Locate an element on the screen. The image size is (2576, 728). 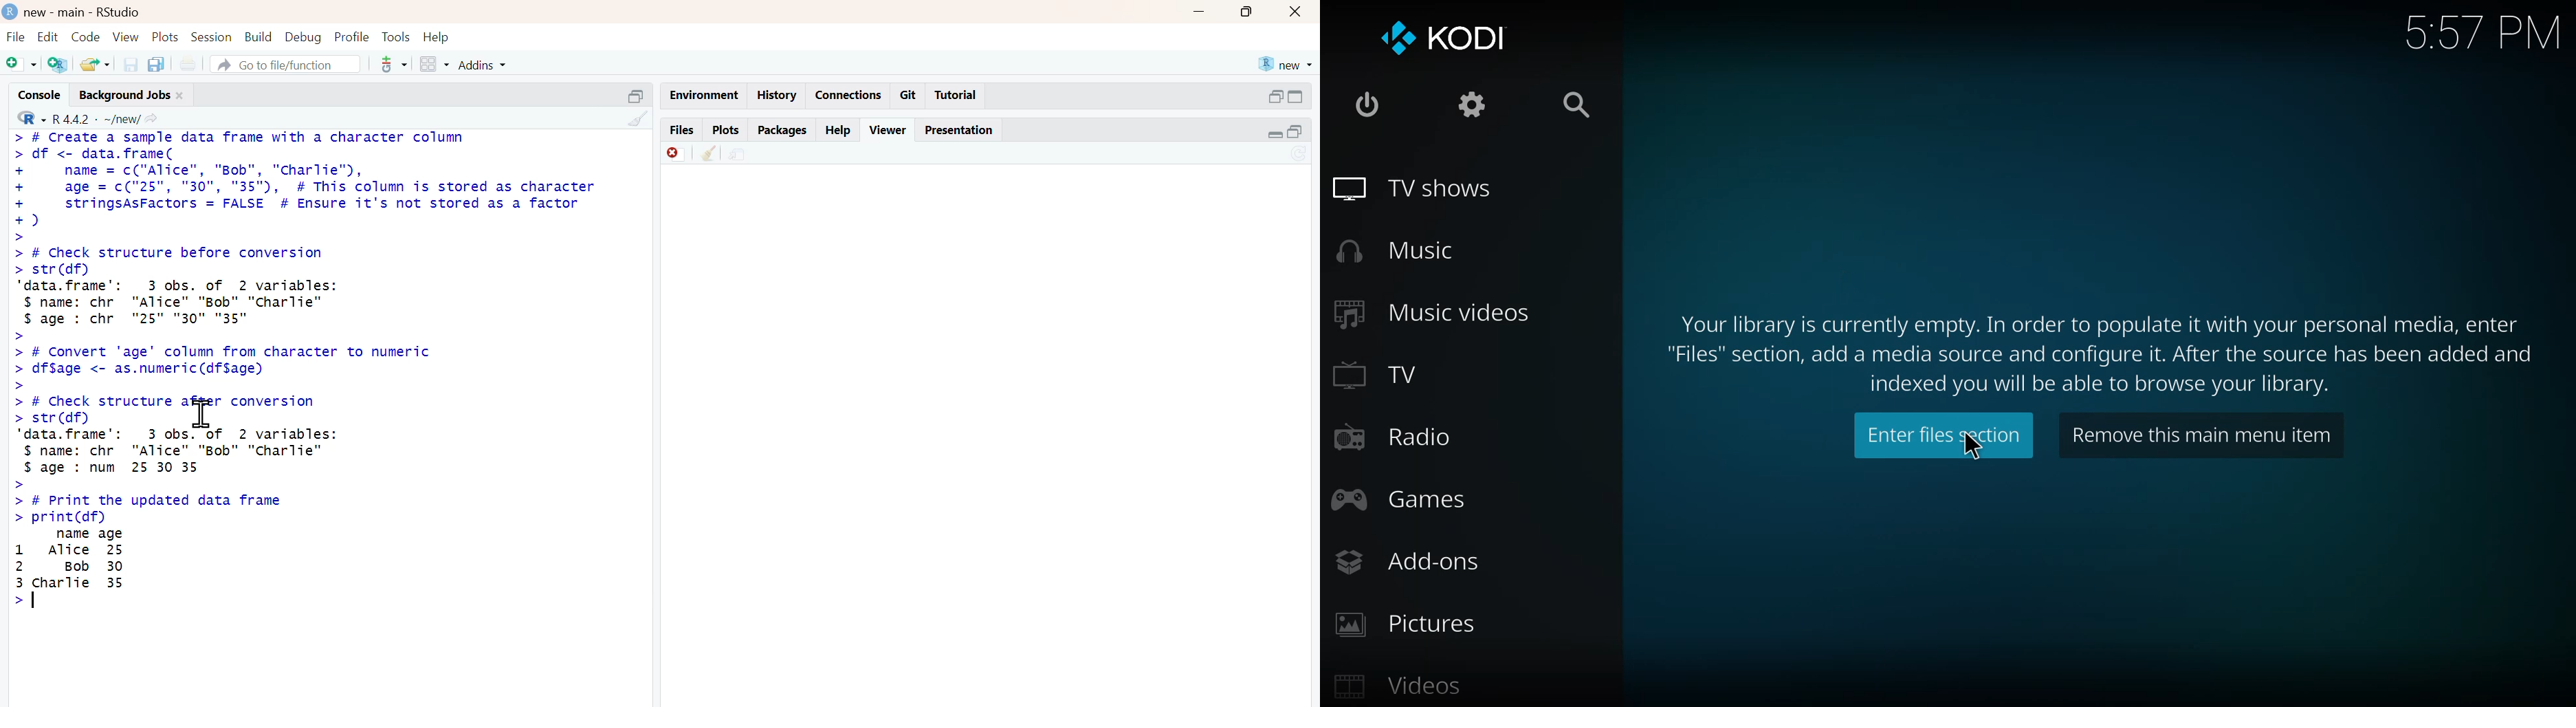
new - main - RStudio is located at coordinates (84, 12).